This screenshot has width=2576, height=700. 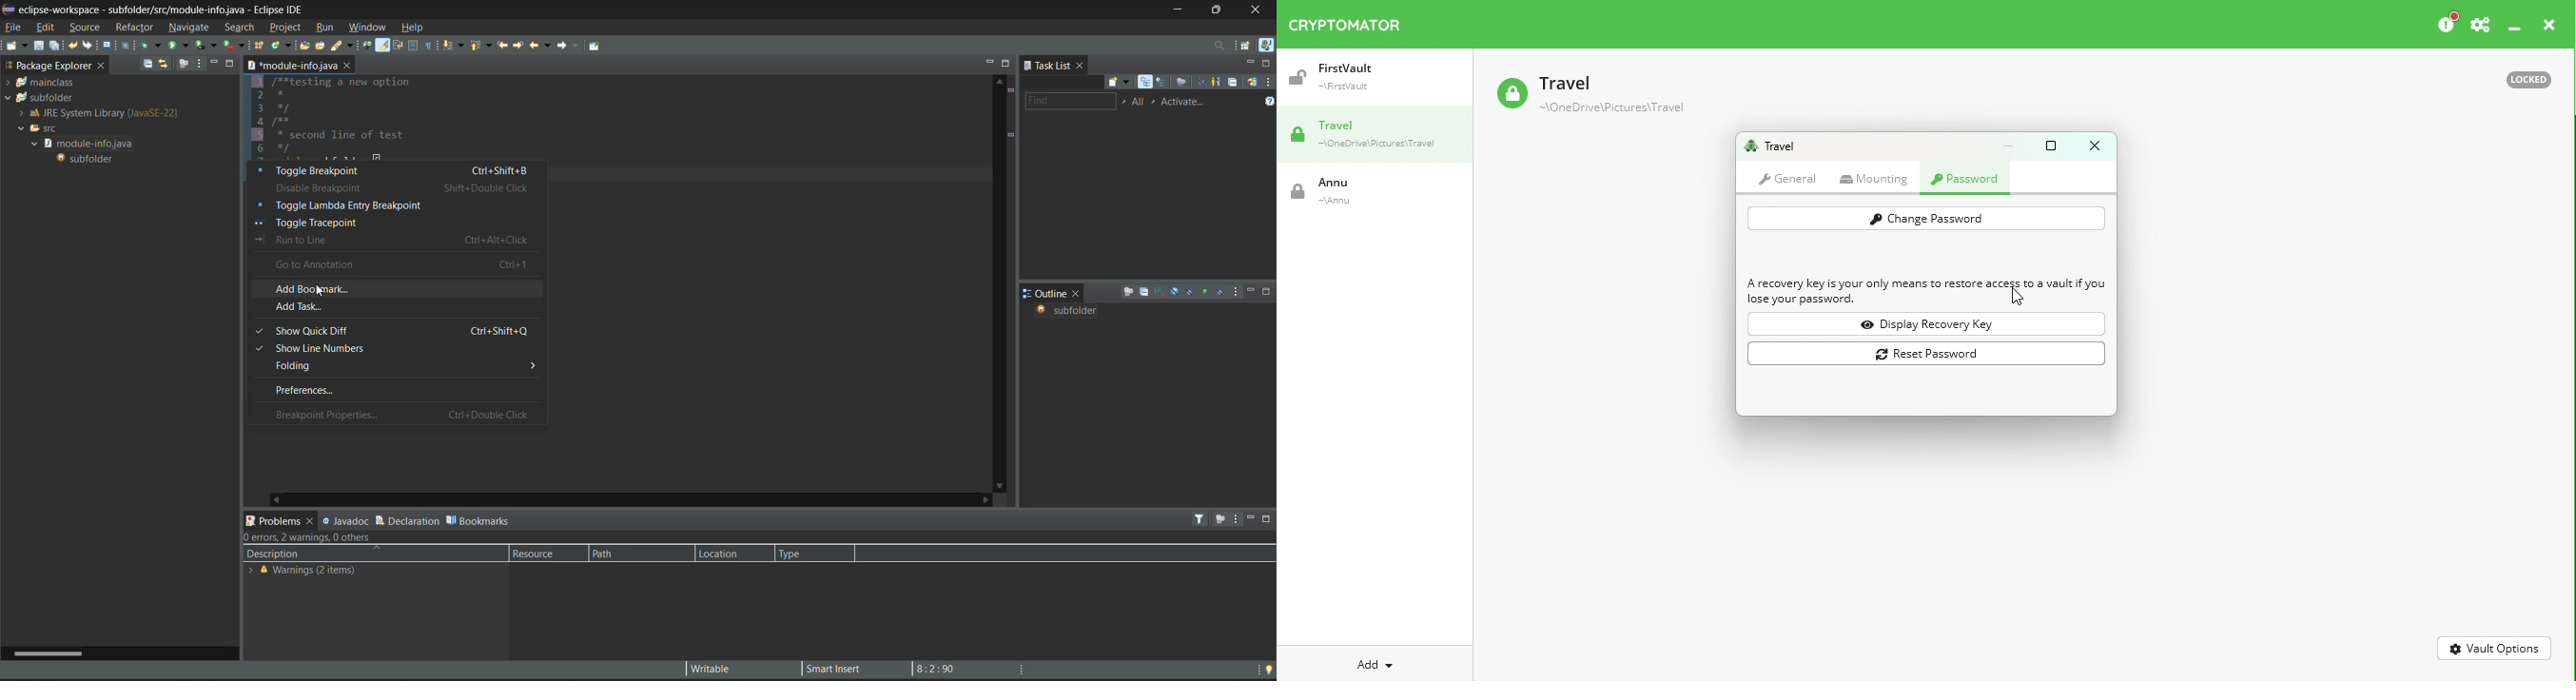 I want to click on Minimize, so click(x=2515, y=29).